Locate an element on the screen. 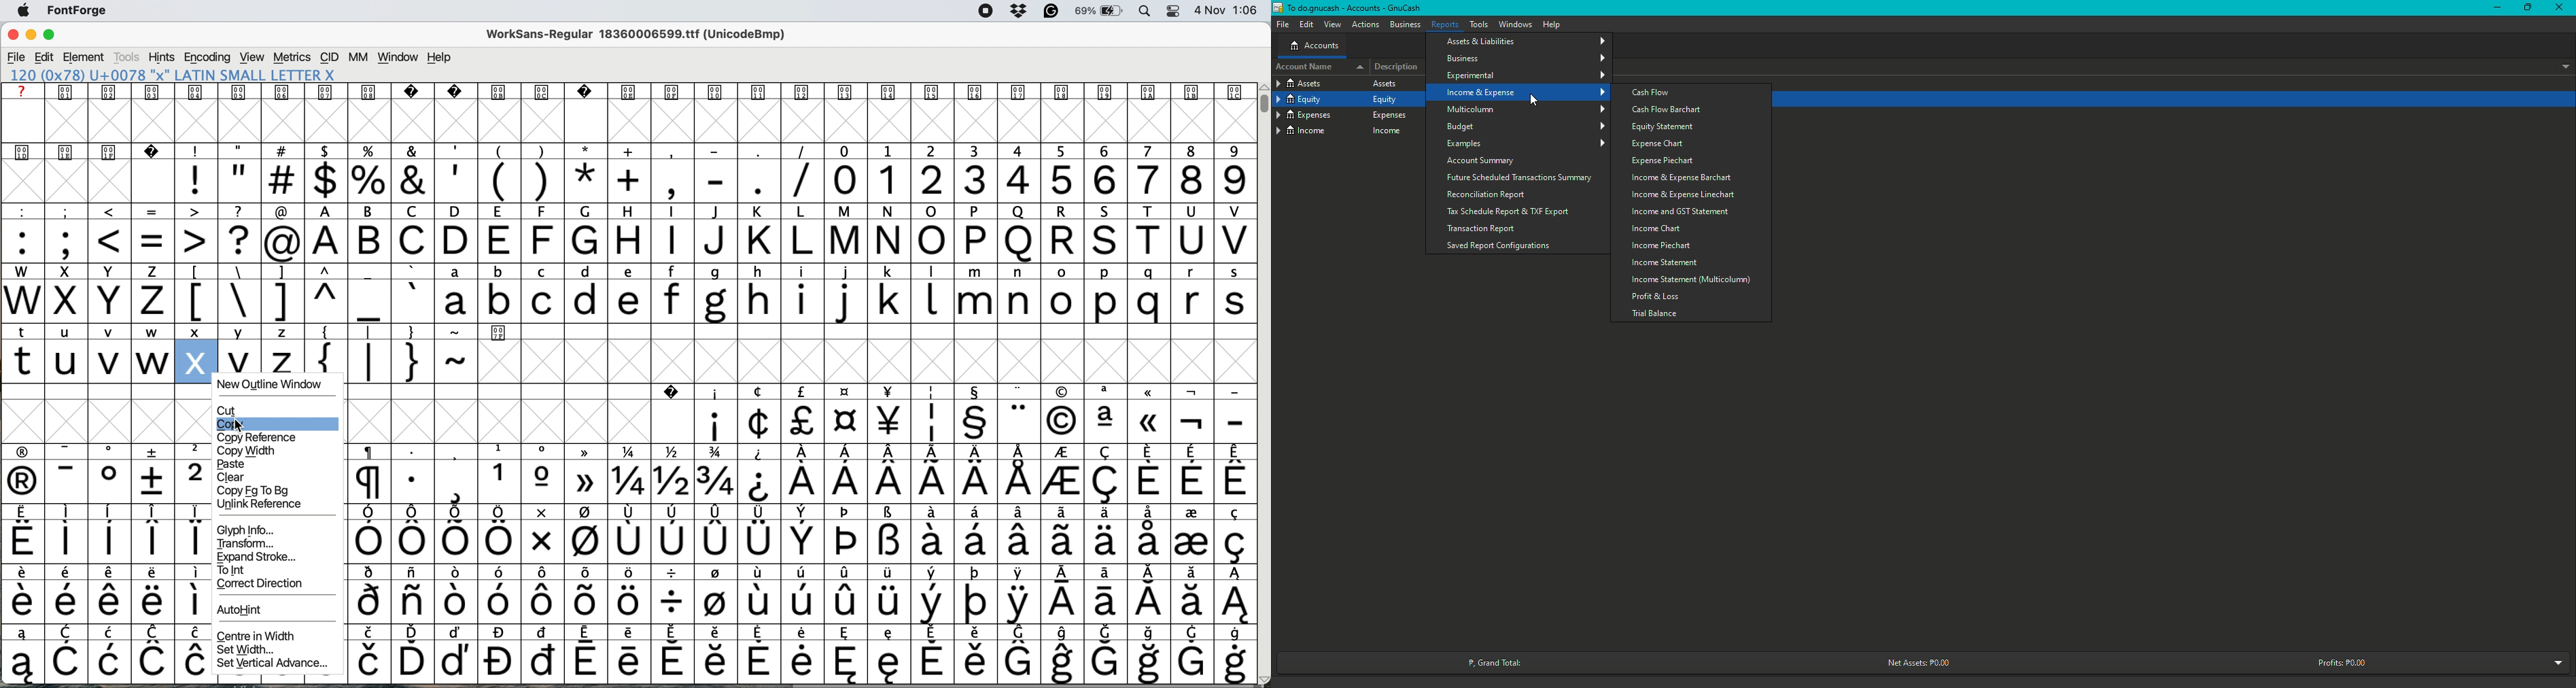 Image resolution: width=2576 pixels, height=700 pixels. copy fg to bg is located at coordinates (256, 490).